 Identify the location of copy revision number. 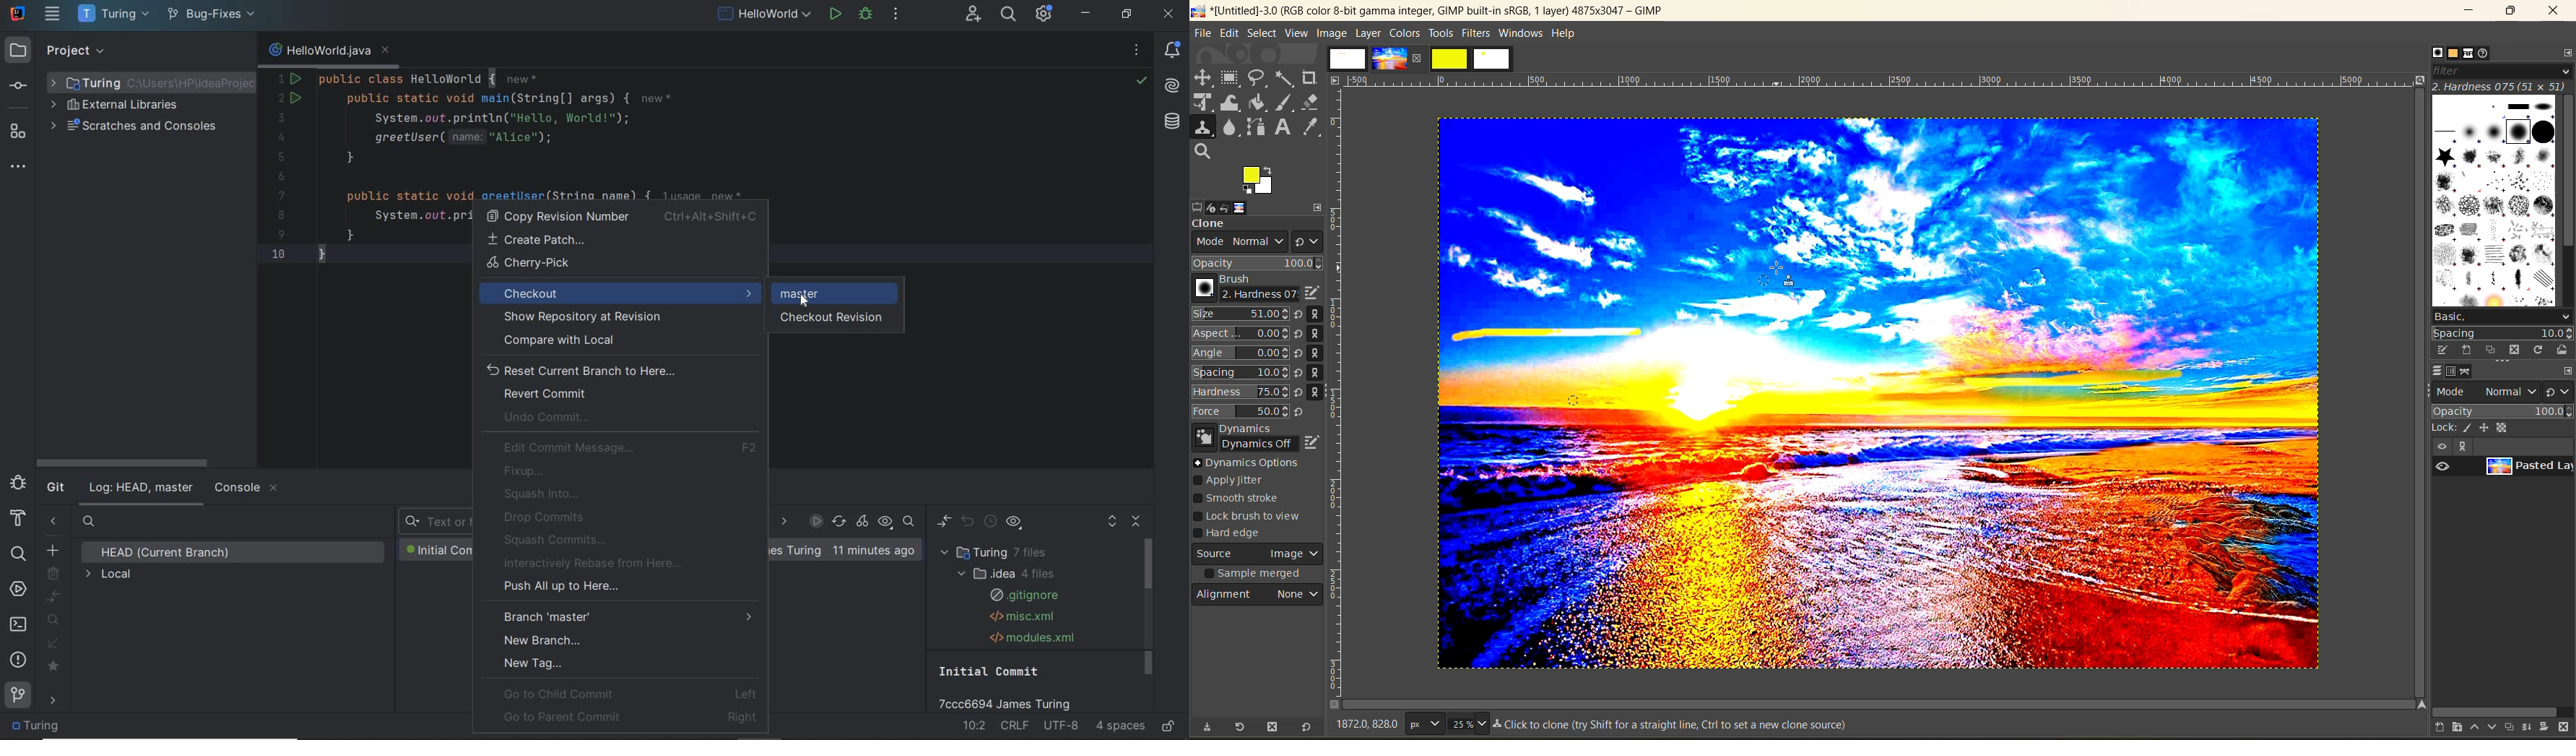
(621, 217).